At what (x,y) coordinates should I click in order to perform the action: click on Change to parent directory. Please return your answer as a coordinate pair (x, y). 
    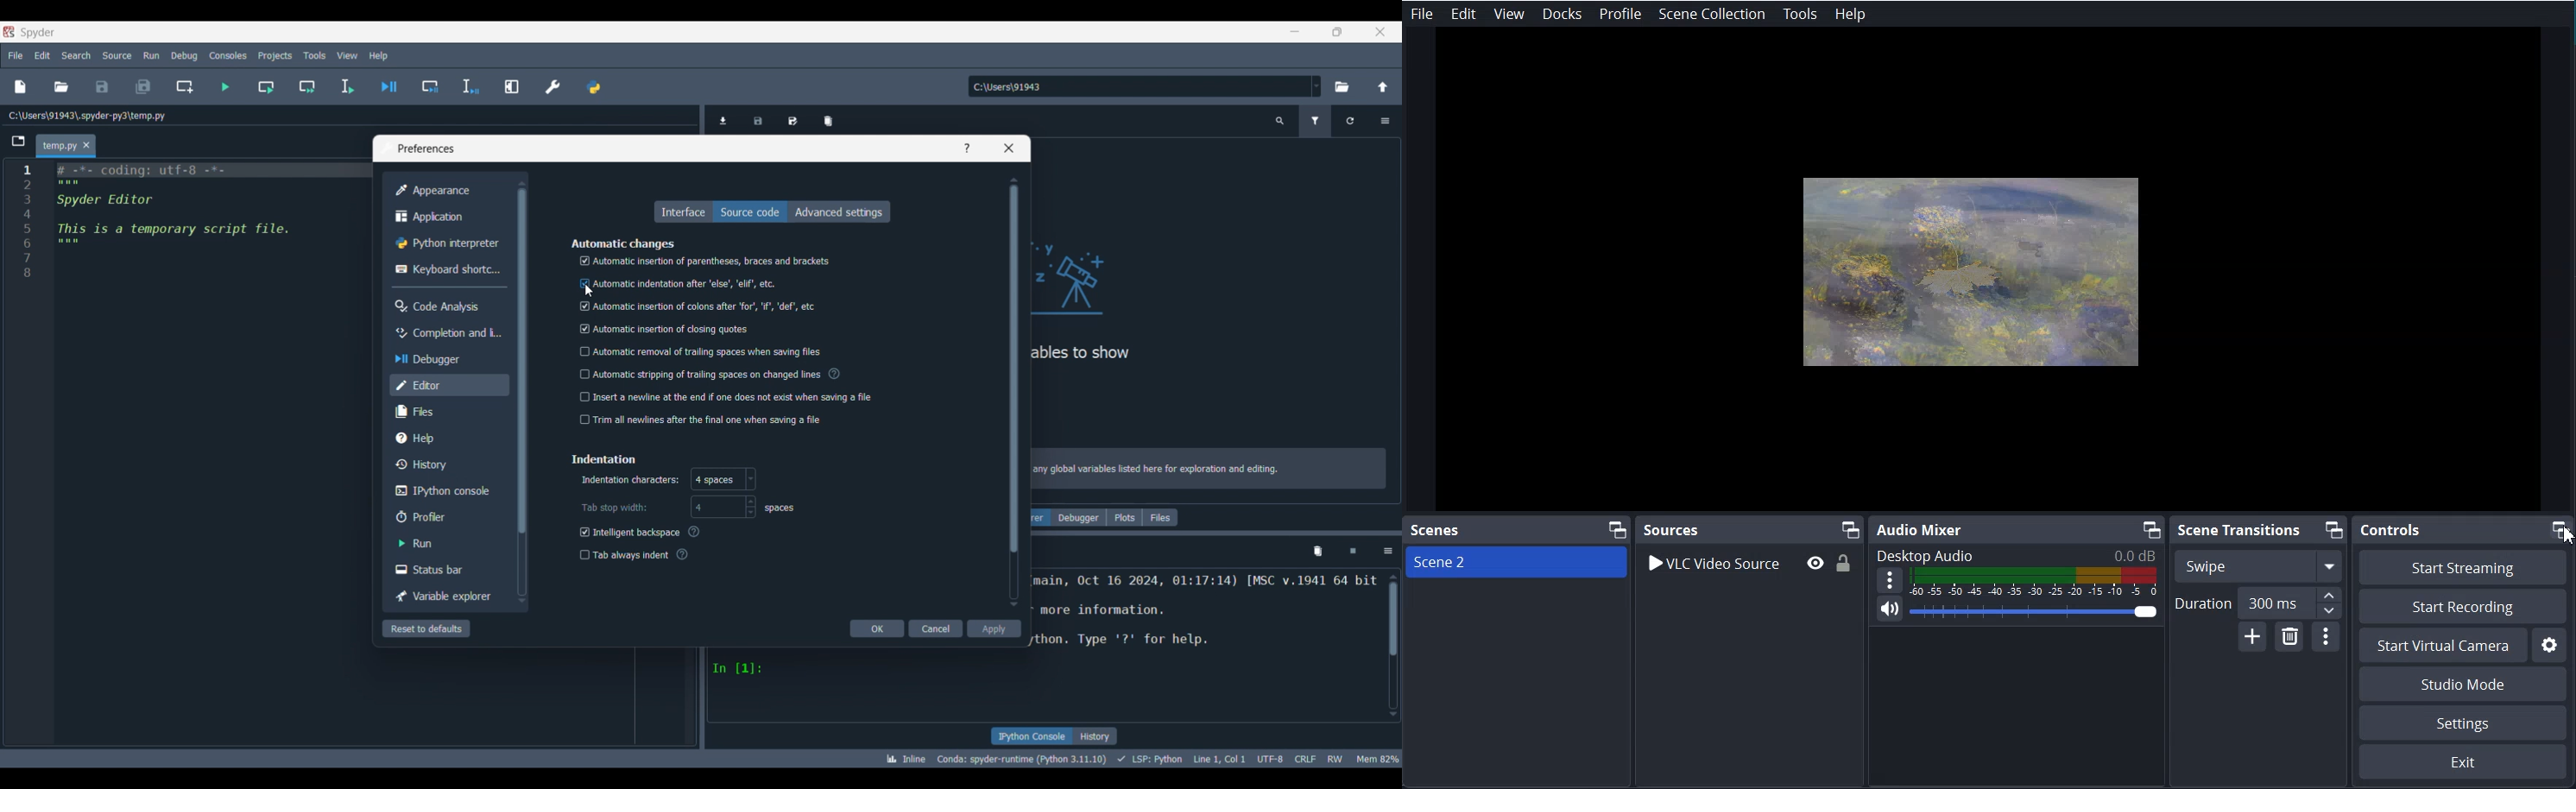
    Looking at the image, I should click on (1384, 87).